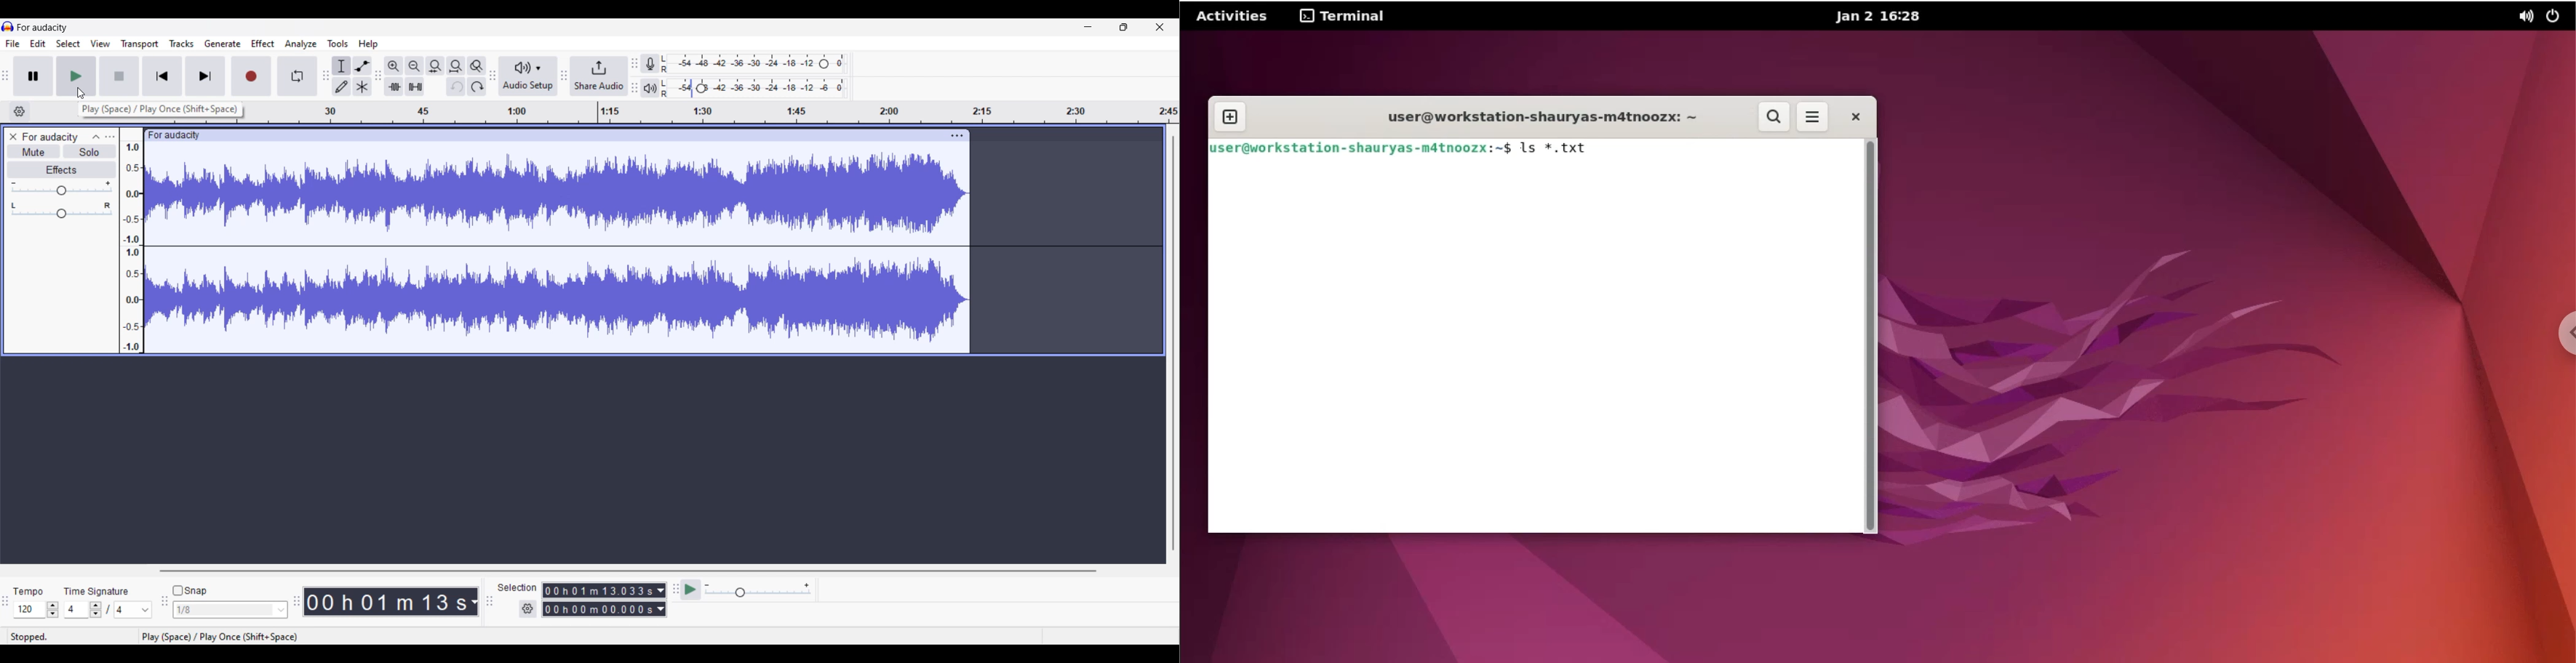 Image resolution: width=2576 pixels, height=672 pixels. I want to click on Show in smaller tab, so click(1124, 27).